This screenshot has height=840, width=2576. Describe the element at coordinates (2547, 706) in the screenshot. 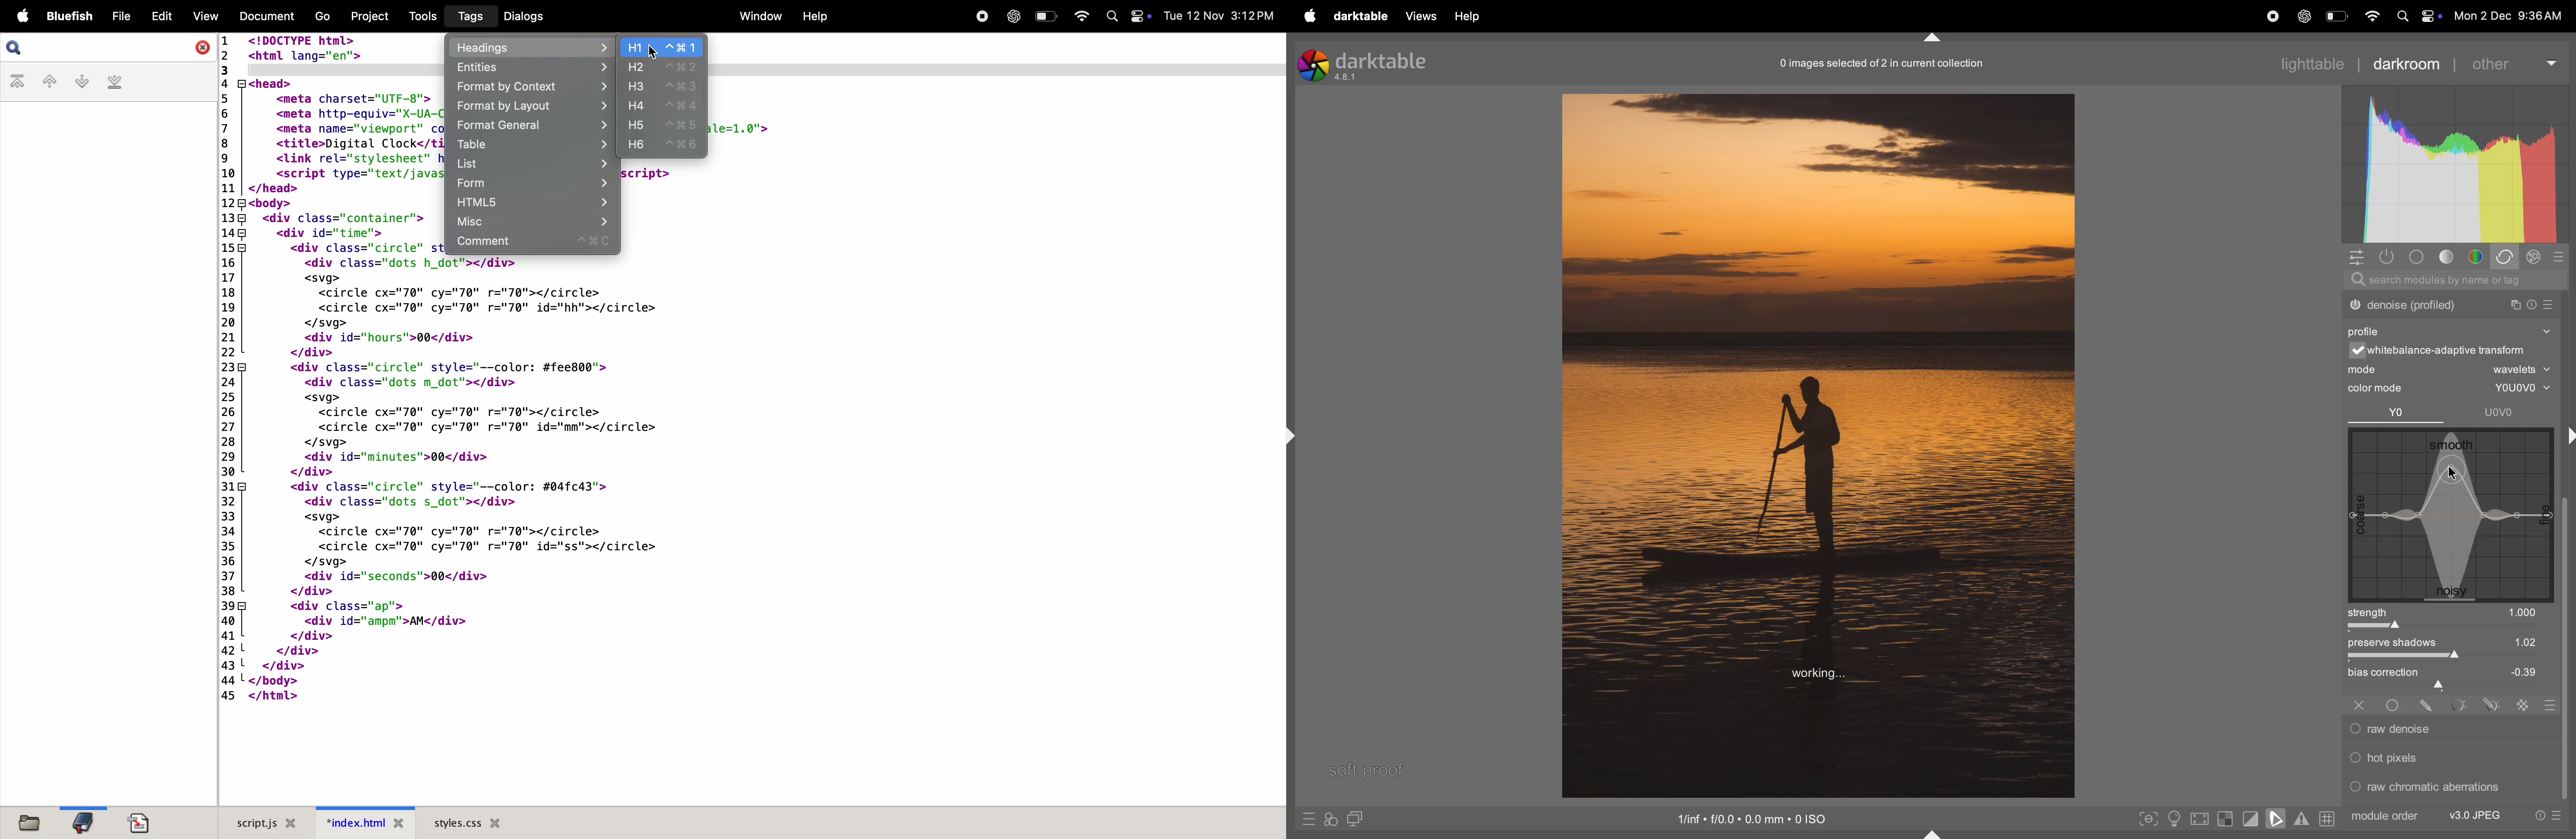

I see `signs` at that location.